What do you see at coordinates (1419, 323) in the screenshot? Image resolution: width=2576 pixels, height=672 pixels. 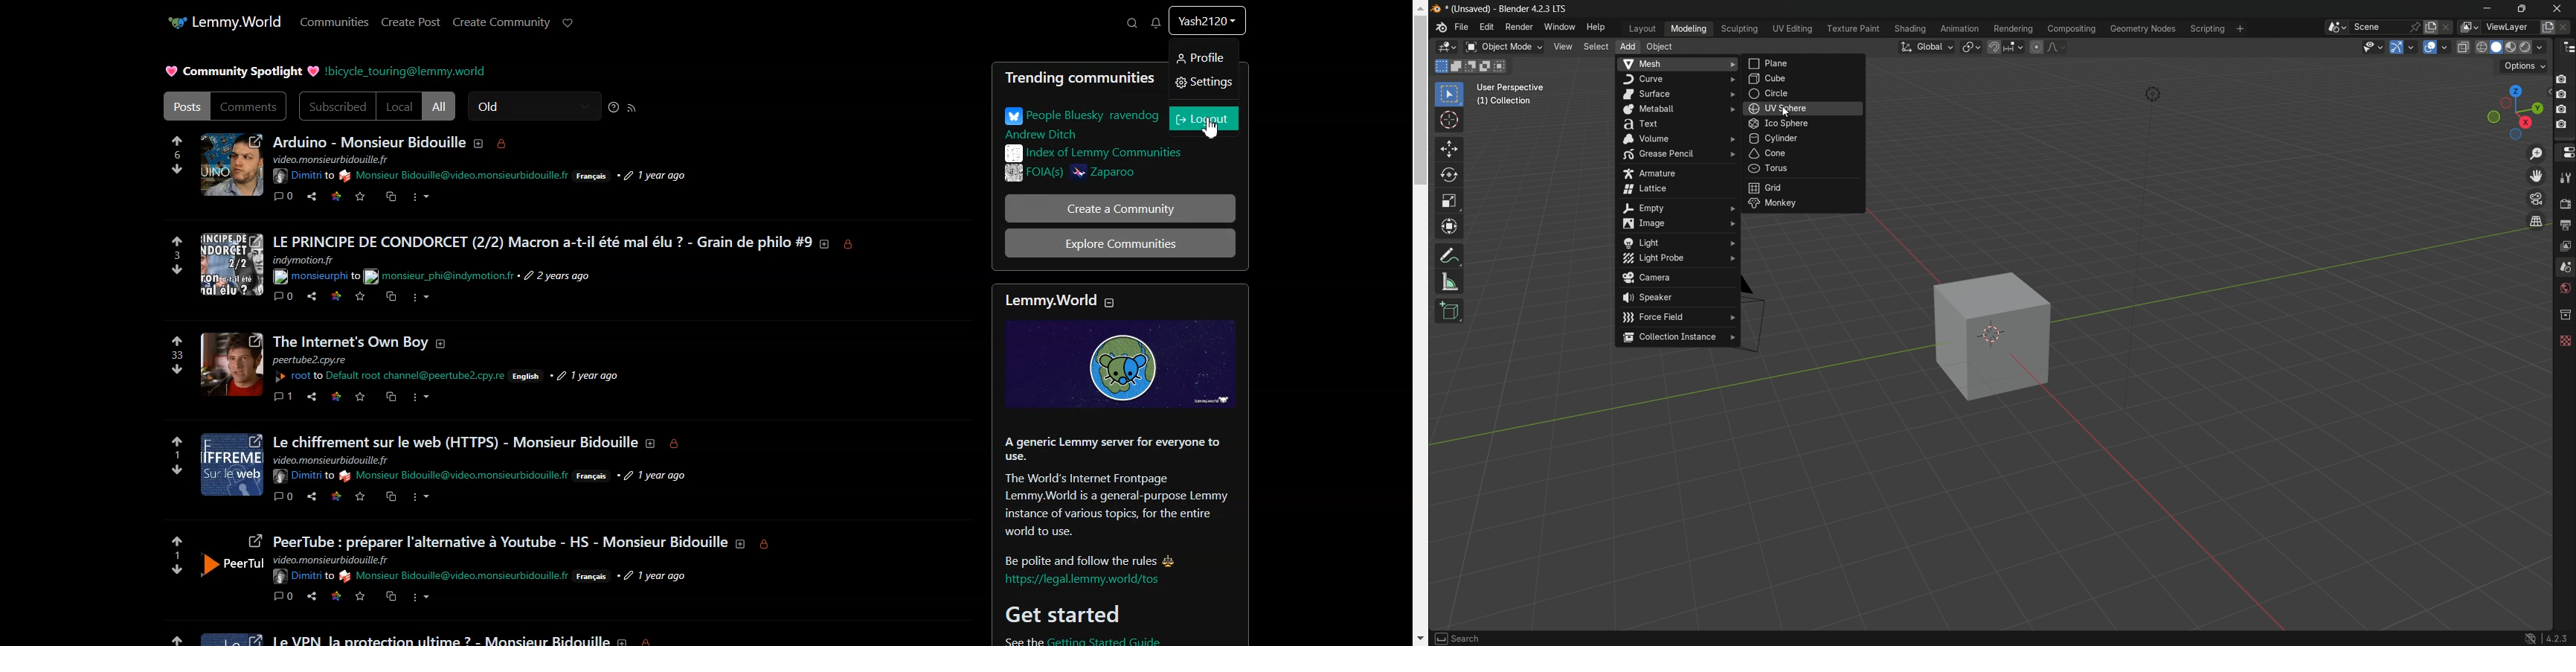 I see `Vertical scroll bar` at bounding box center [1419, 323].